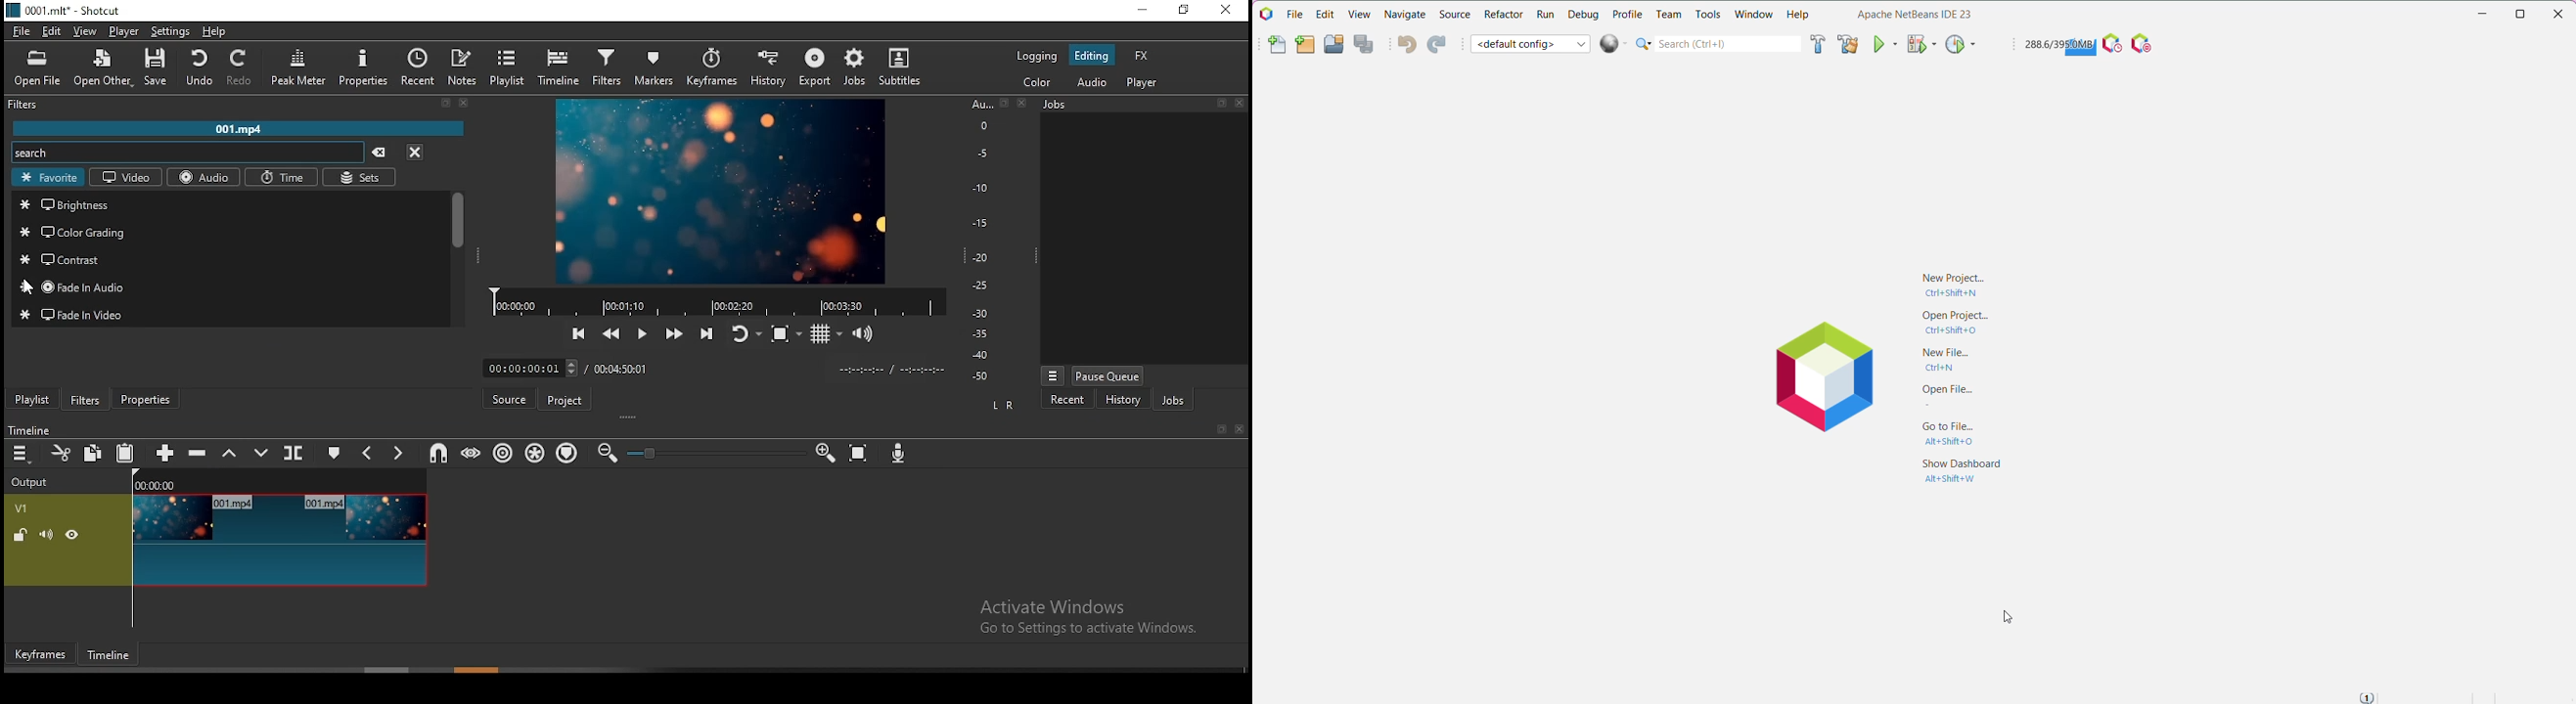  Describe the element at coordinates (508, 397) in the screenshot. I see `source` at that location.